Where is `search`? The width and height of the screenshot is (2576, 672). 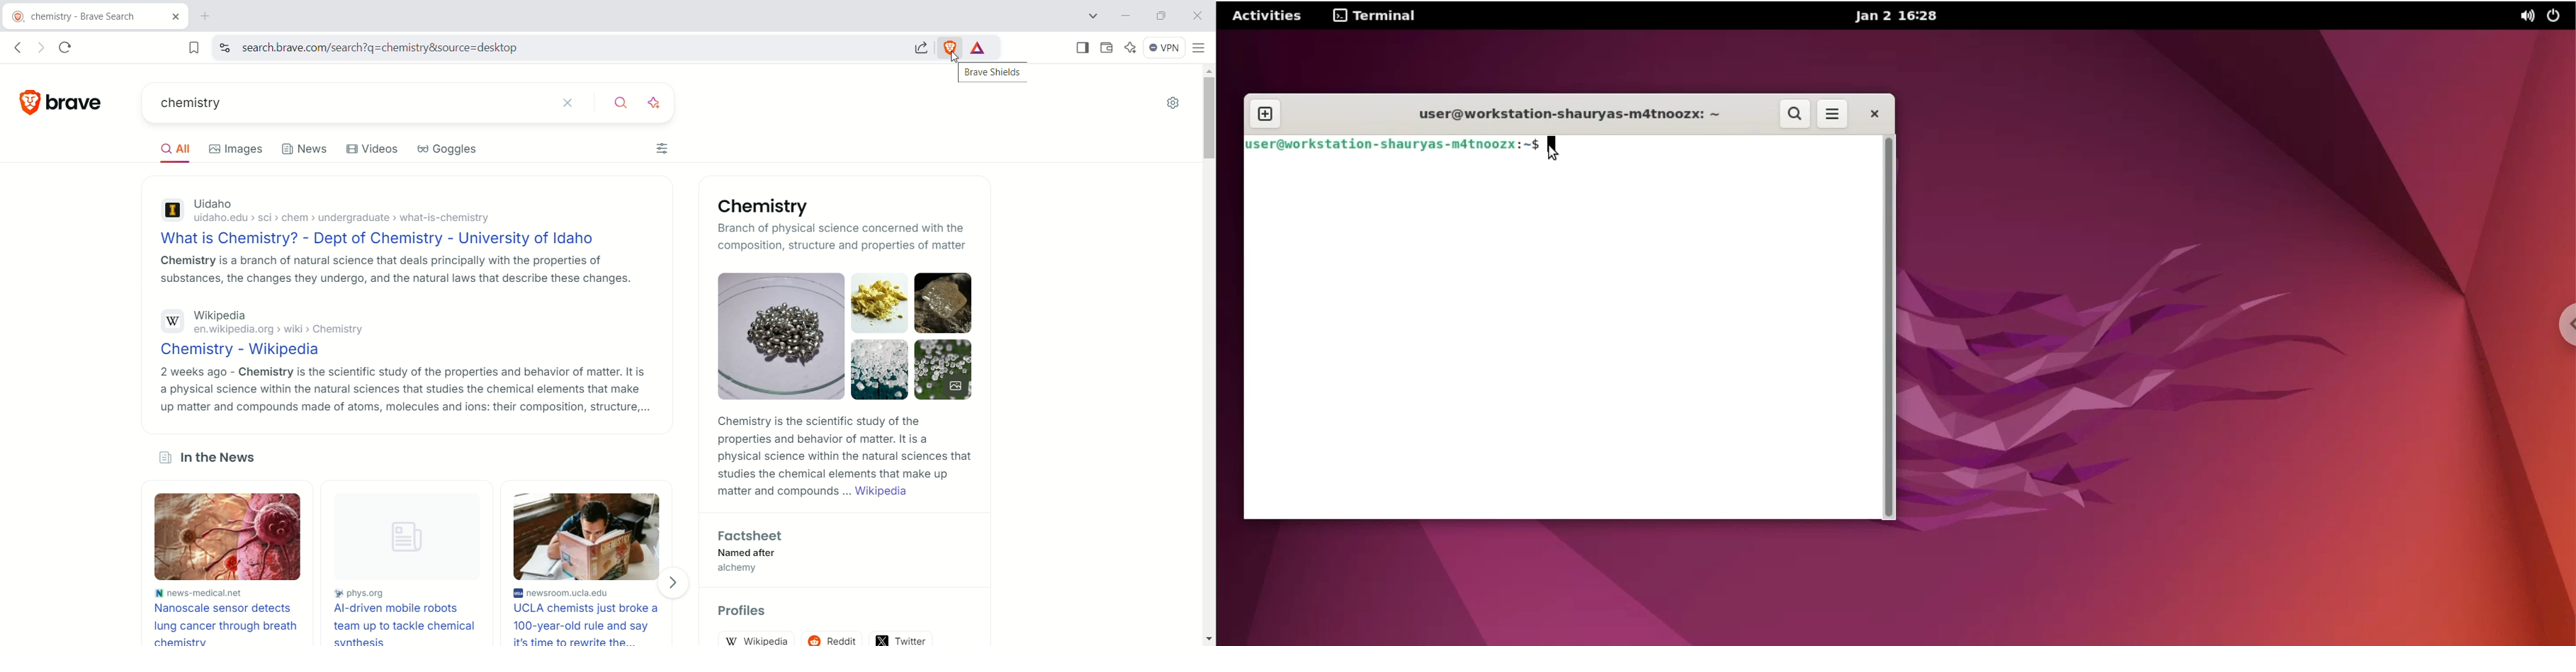
search is located at coordinates (622, 104).